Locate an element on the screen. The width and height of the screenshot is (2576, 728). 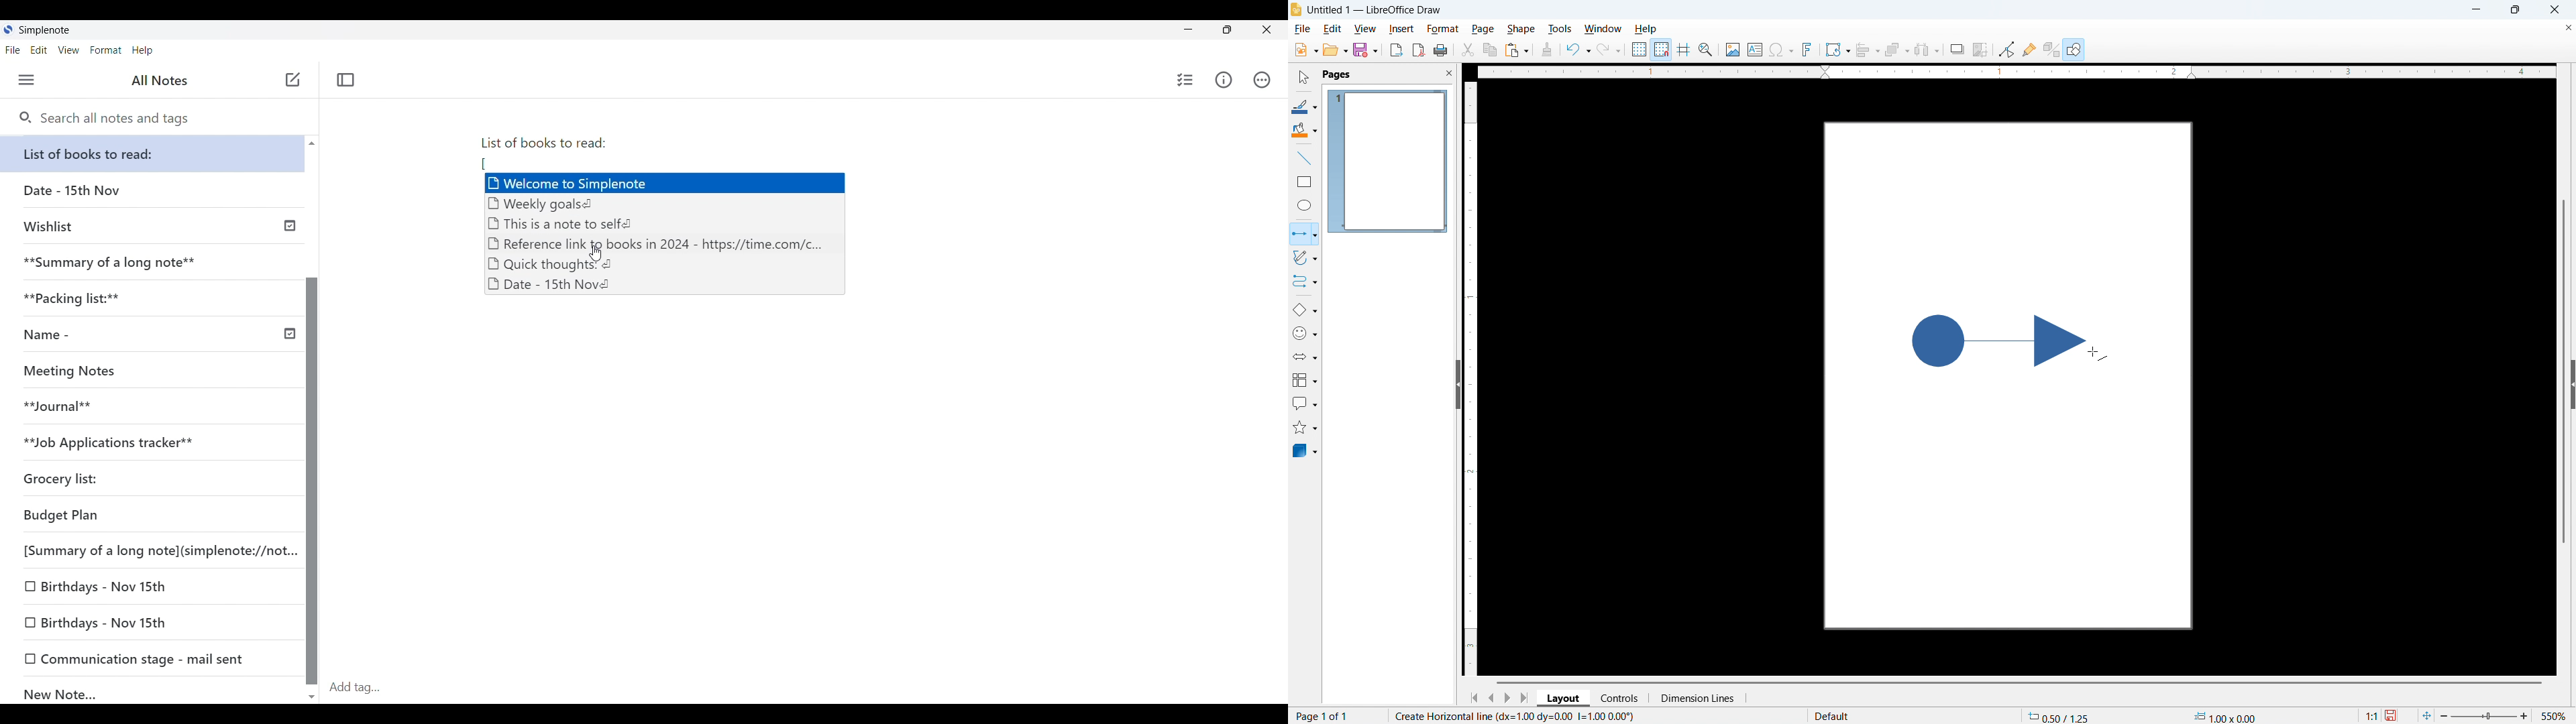
stars & banners is located at coordinates (1305, 427).